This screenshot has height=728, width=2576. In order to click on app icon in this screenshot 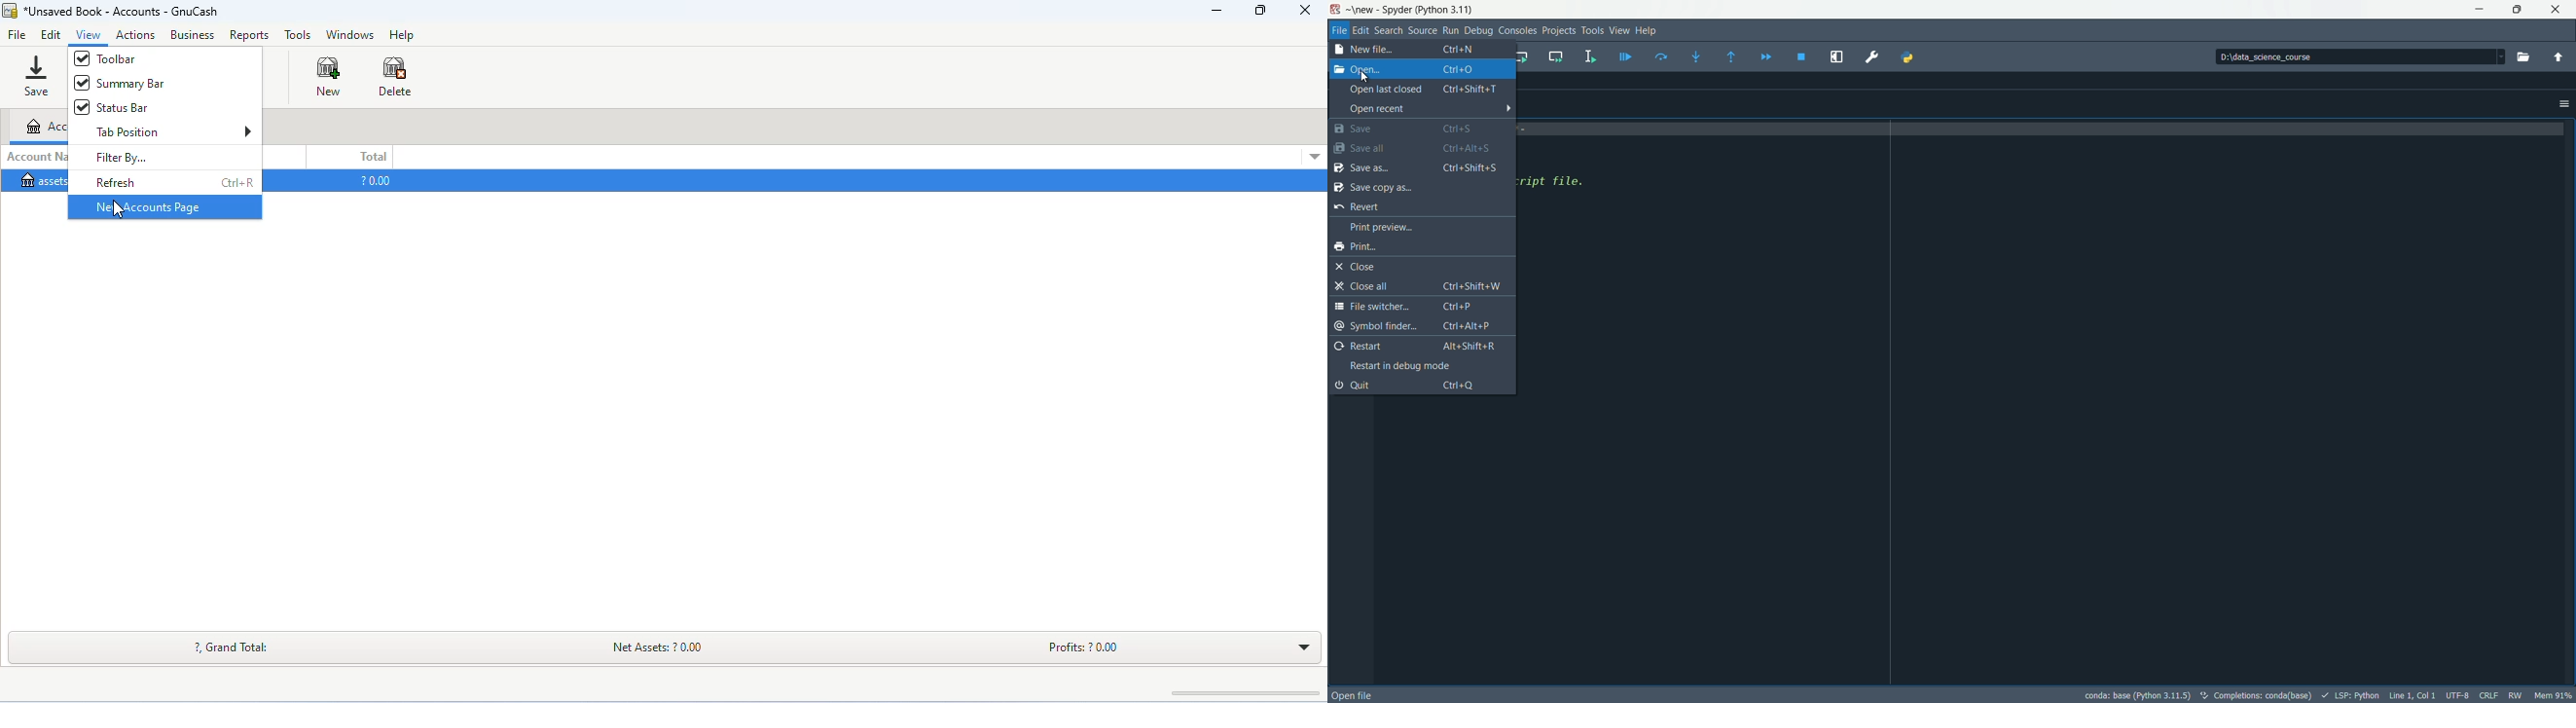, I will do `click(1338, 10)`.